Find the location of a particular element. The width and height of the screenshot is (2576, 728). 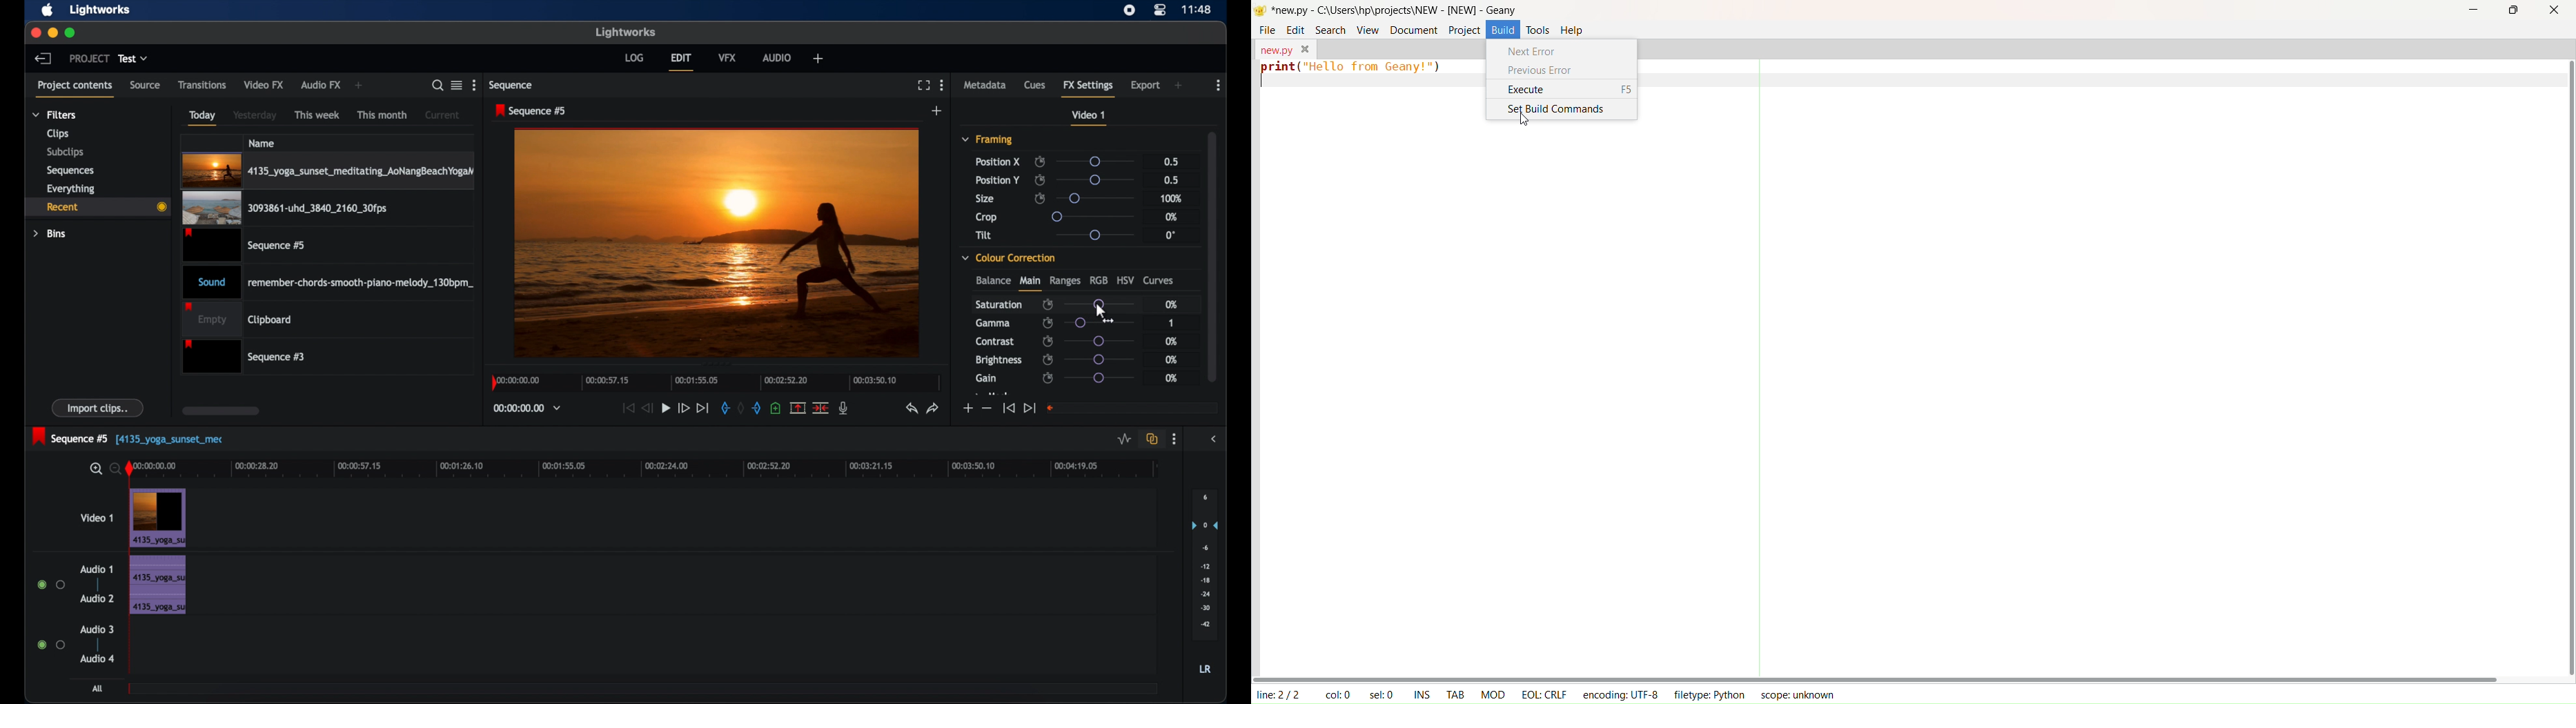

undo is located at coordinates (912, 409).